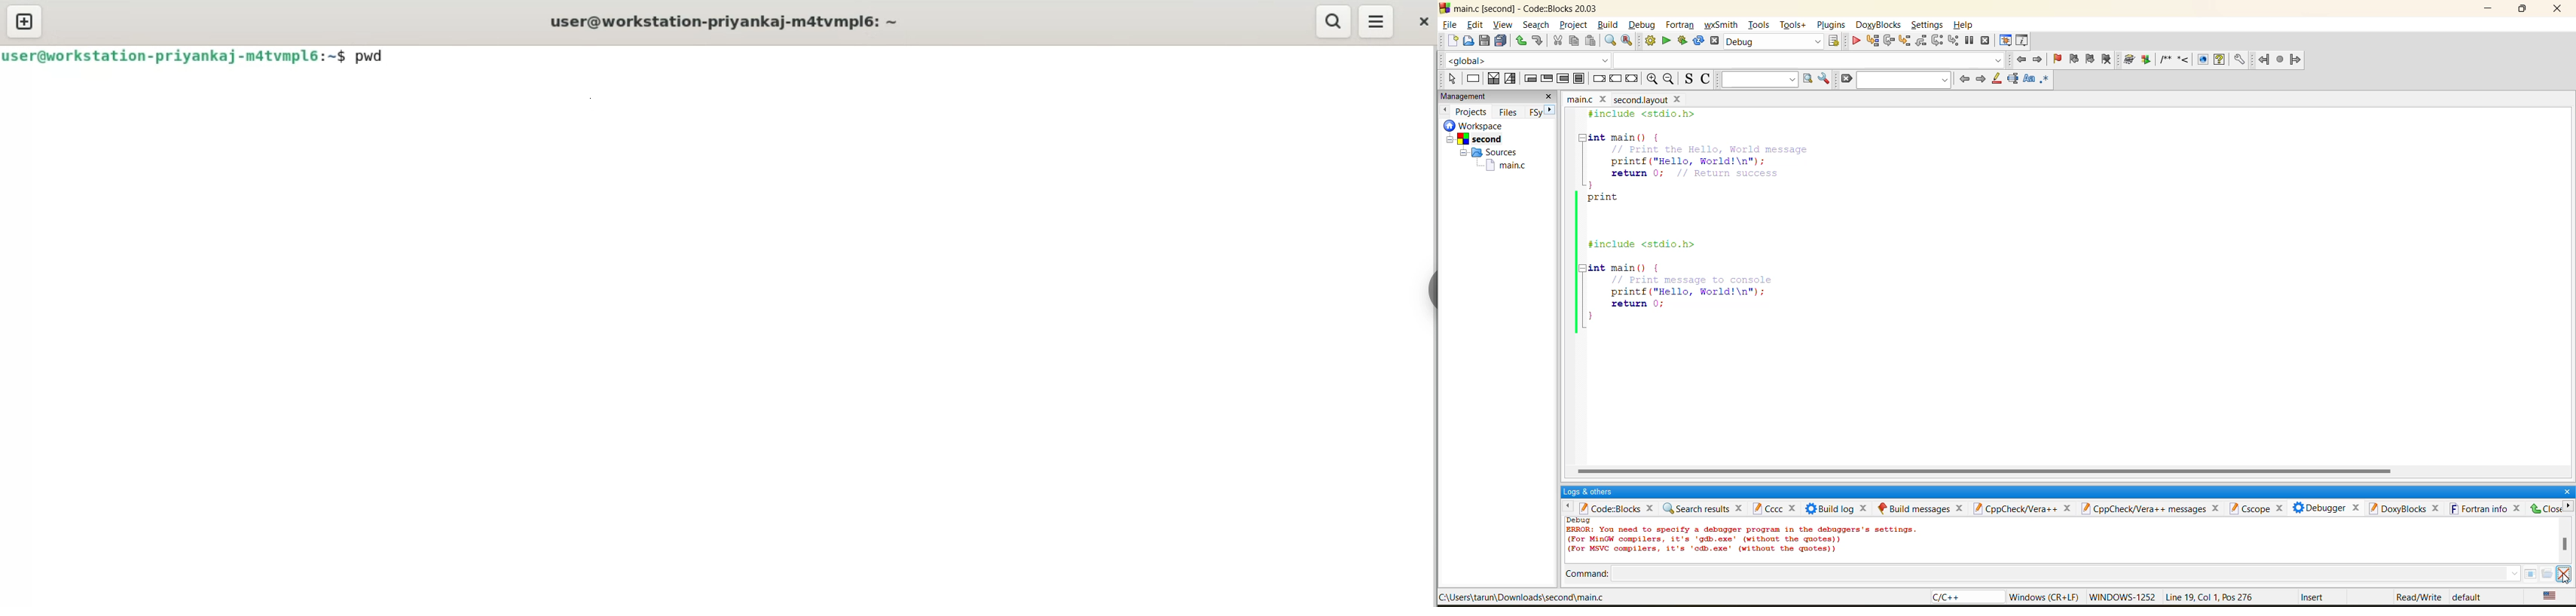  Describe the element at coordinates (743, 22) in the screenshot. I see `user@workstation-priyankaj-m4tvmpl6: ~` at that location.